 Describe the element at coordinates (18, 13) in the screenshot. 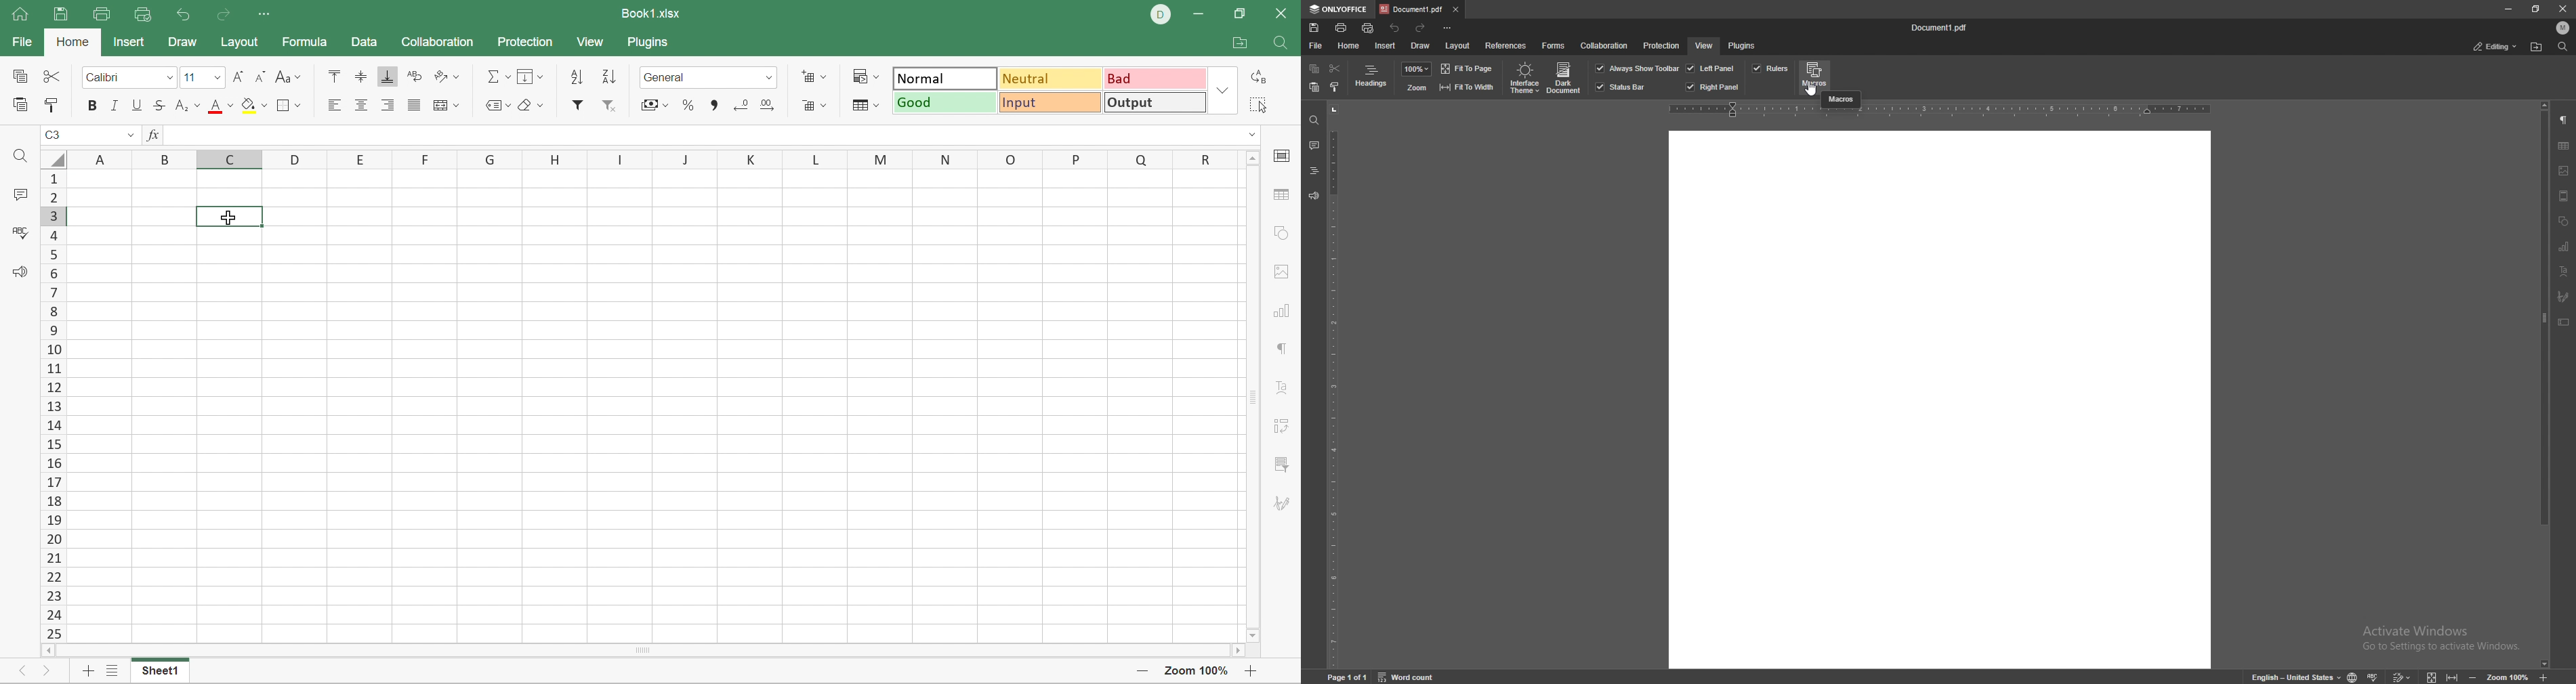

I see `Home` at that location.